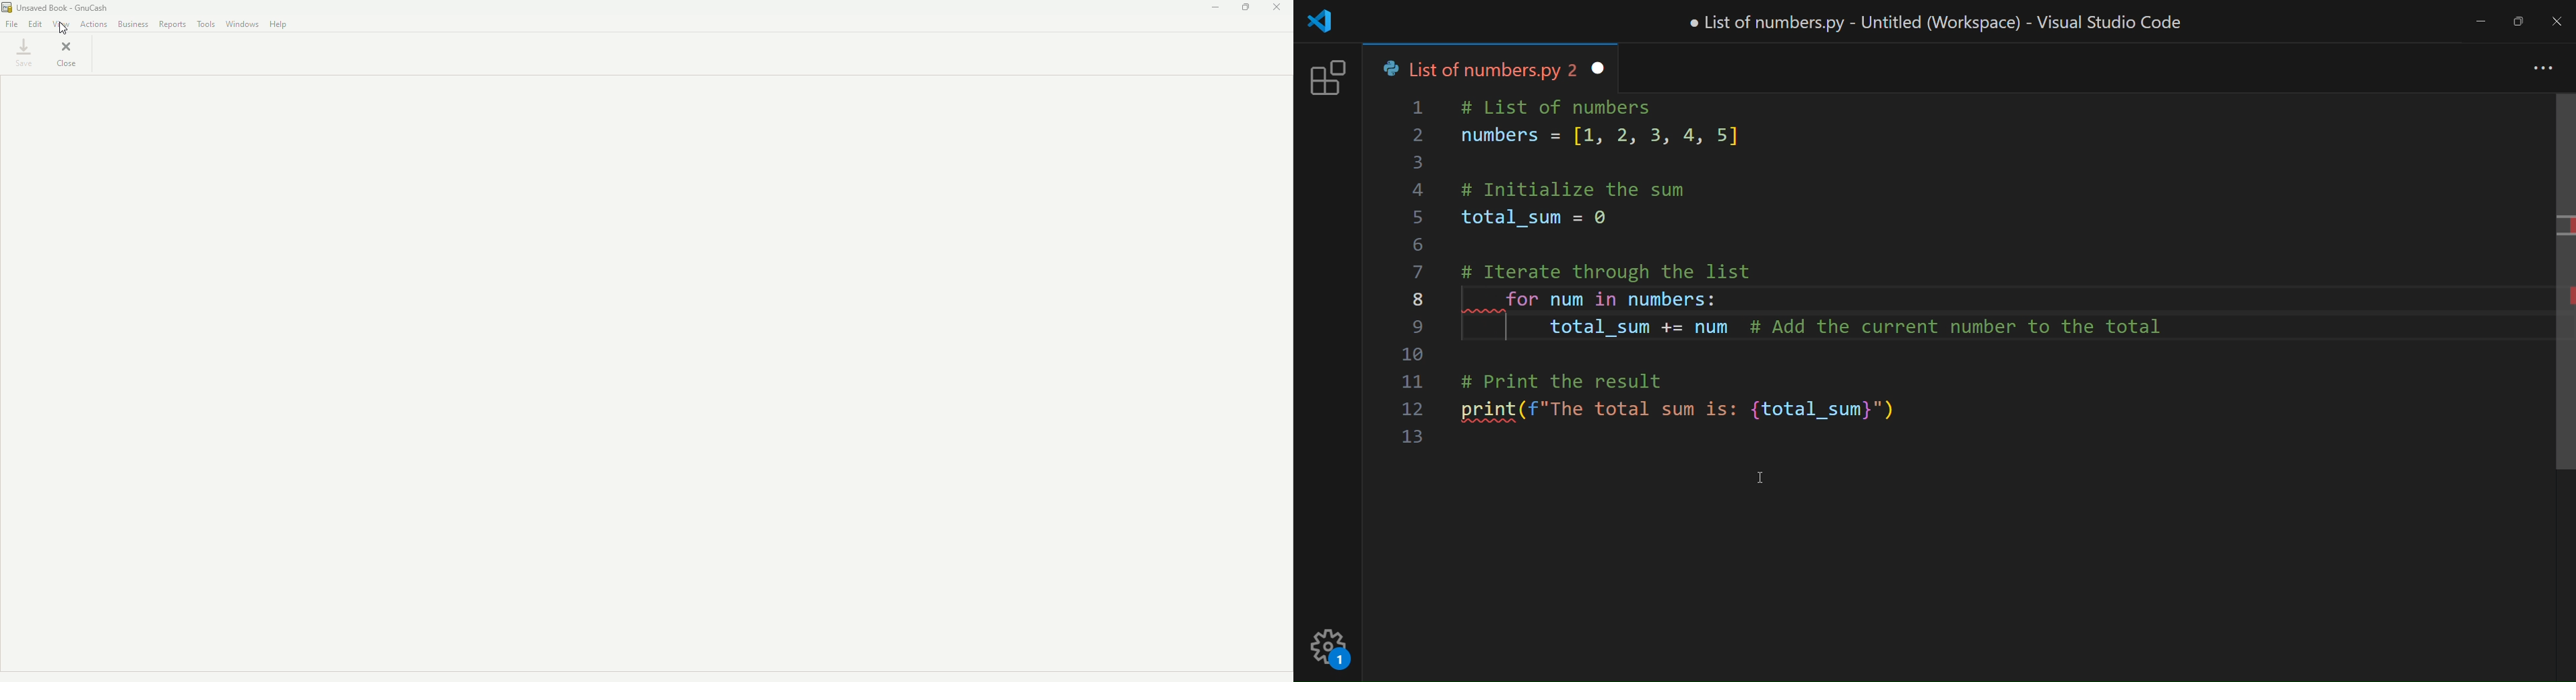 Image resolution: width=2576 pixels, height=700 pixels. What do you see at coordinates (1641, 187) in the screenshot?
I see `code block line 1-7` at bounding box center [1641, 187].